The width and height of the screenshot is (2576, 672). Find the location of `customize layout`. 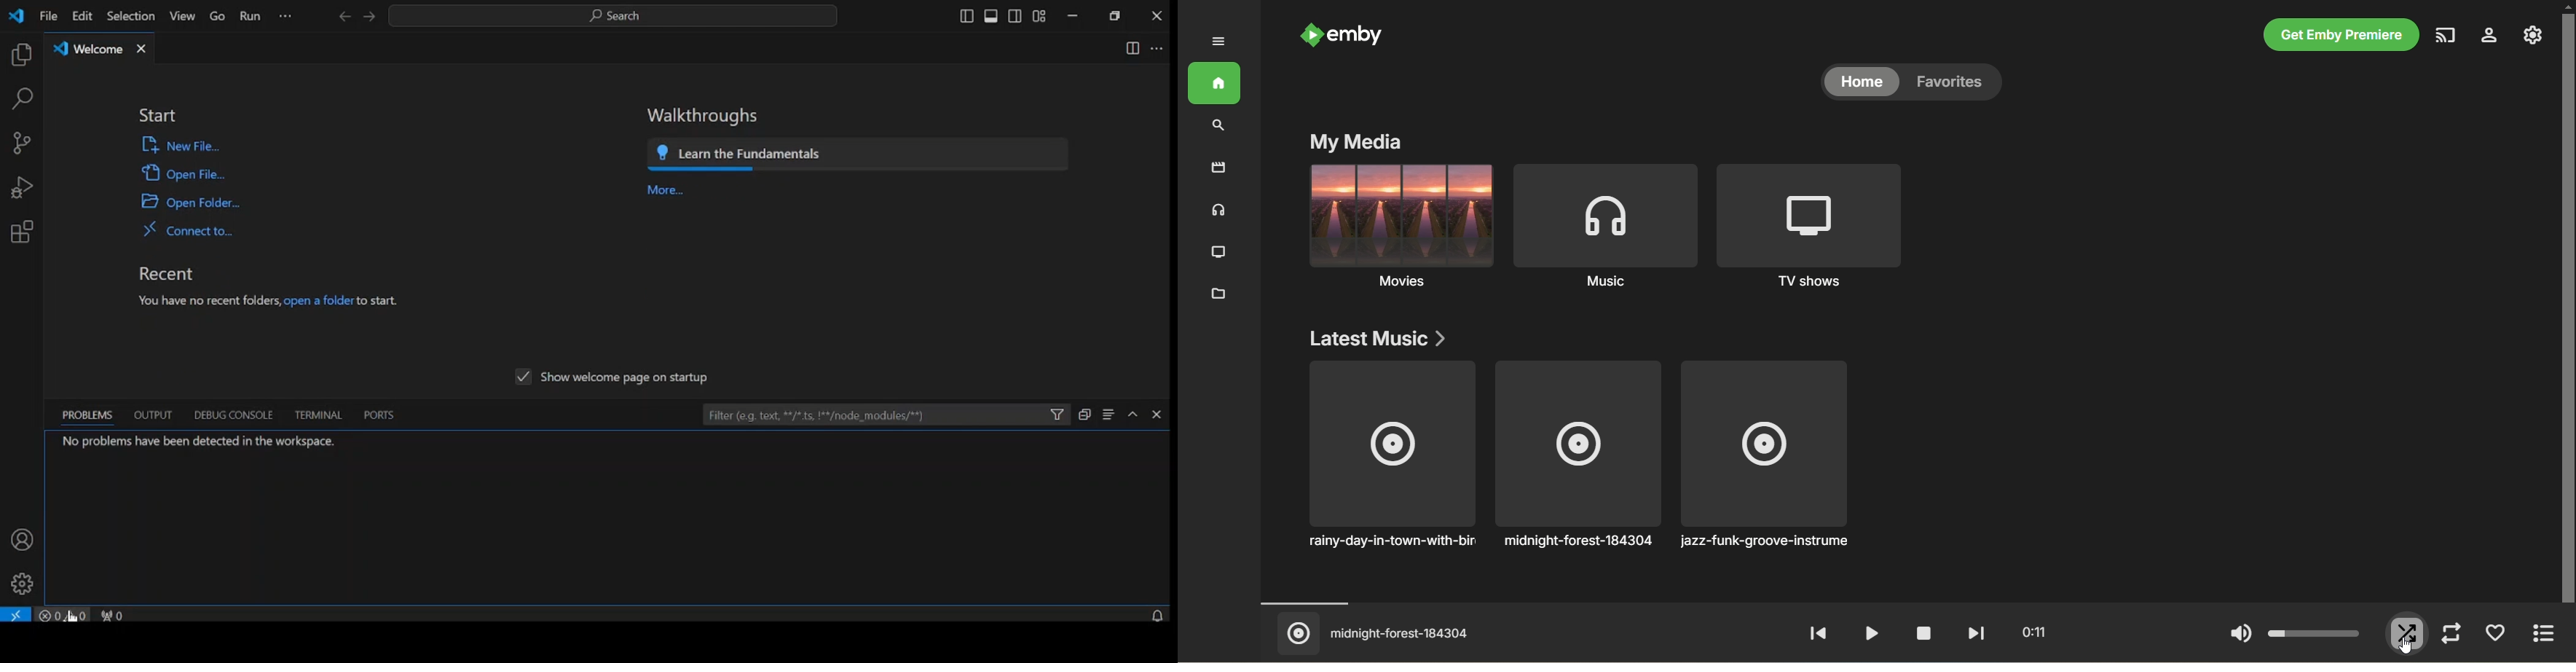

customize layout is located at coordinates (1040, 16).